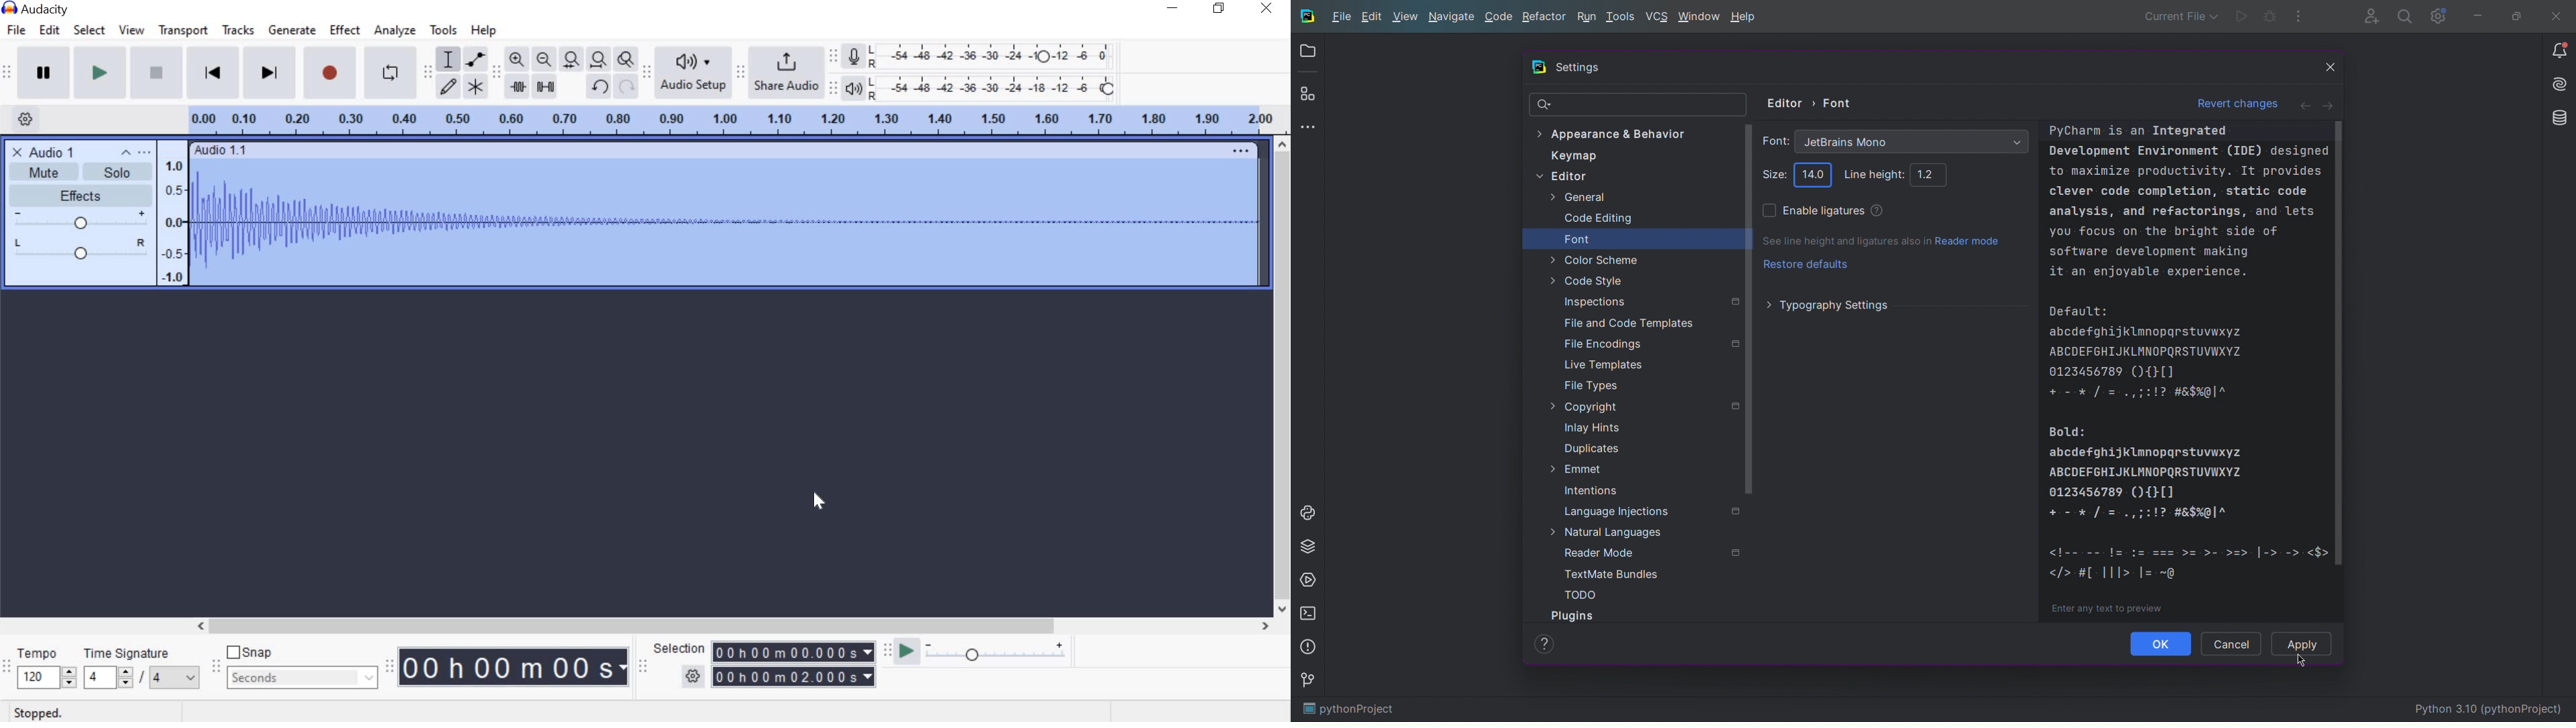 This screenshot has width=2576, height=728. Describe the element at coordinates (2559, 51) in the screenshot. I see `Notifications` at that location.